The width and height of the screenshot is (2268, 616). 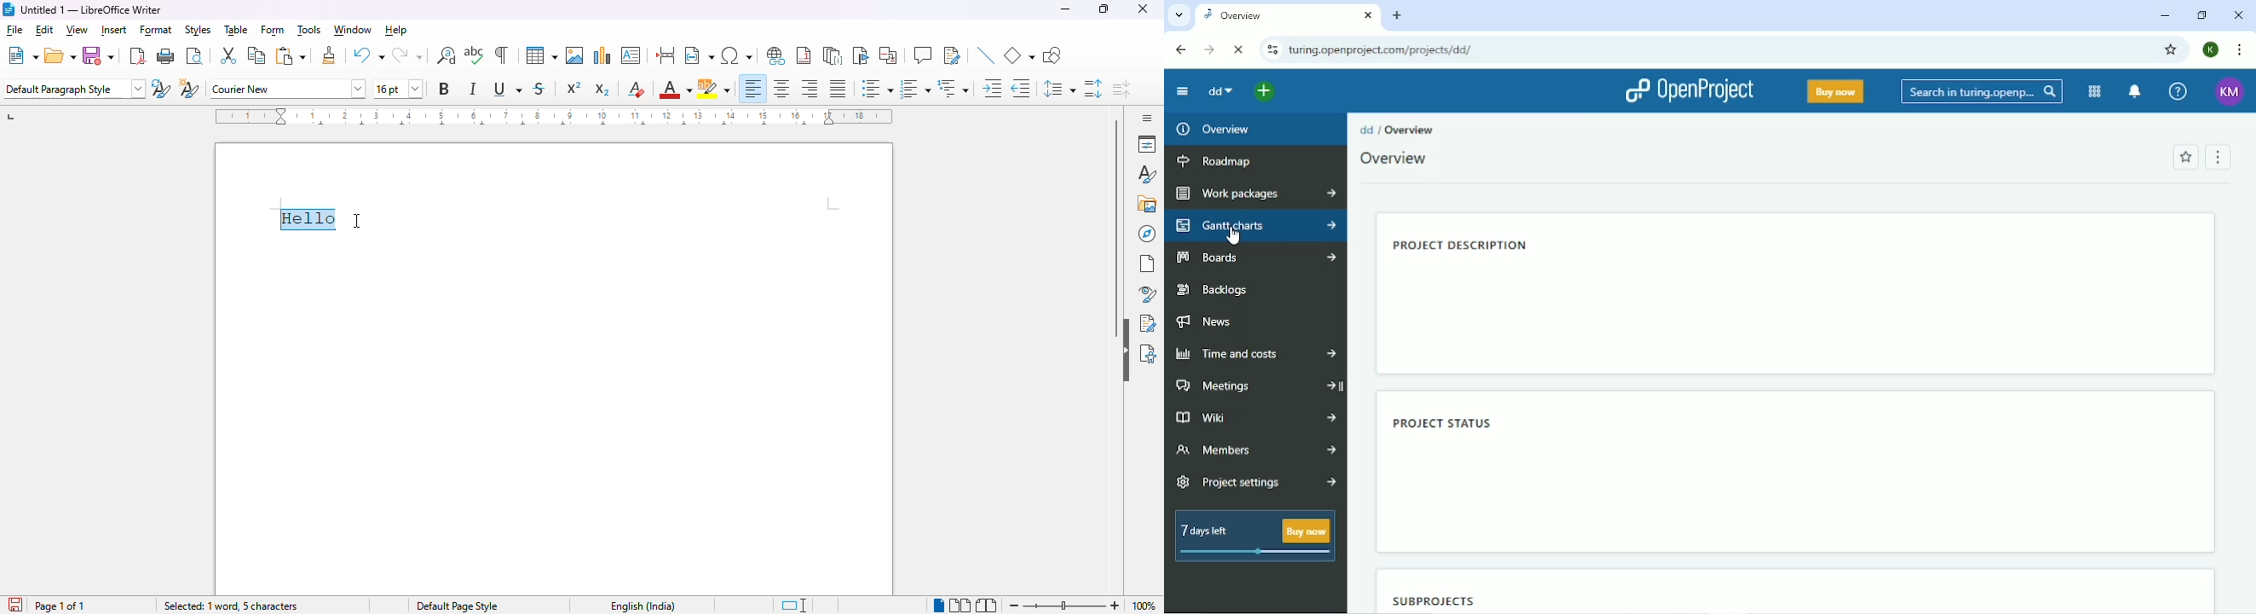 What do you see at coordinates (236, 30) in the screenshot?
I see `table` at bounding box center [236, 30].